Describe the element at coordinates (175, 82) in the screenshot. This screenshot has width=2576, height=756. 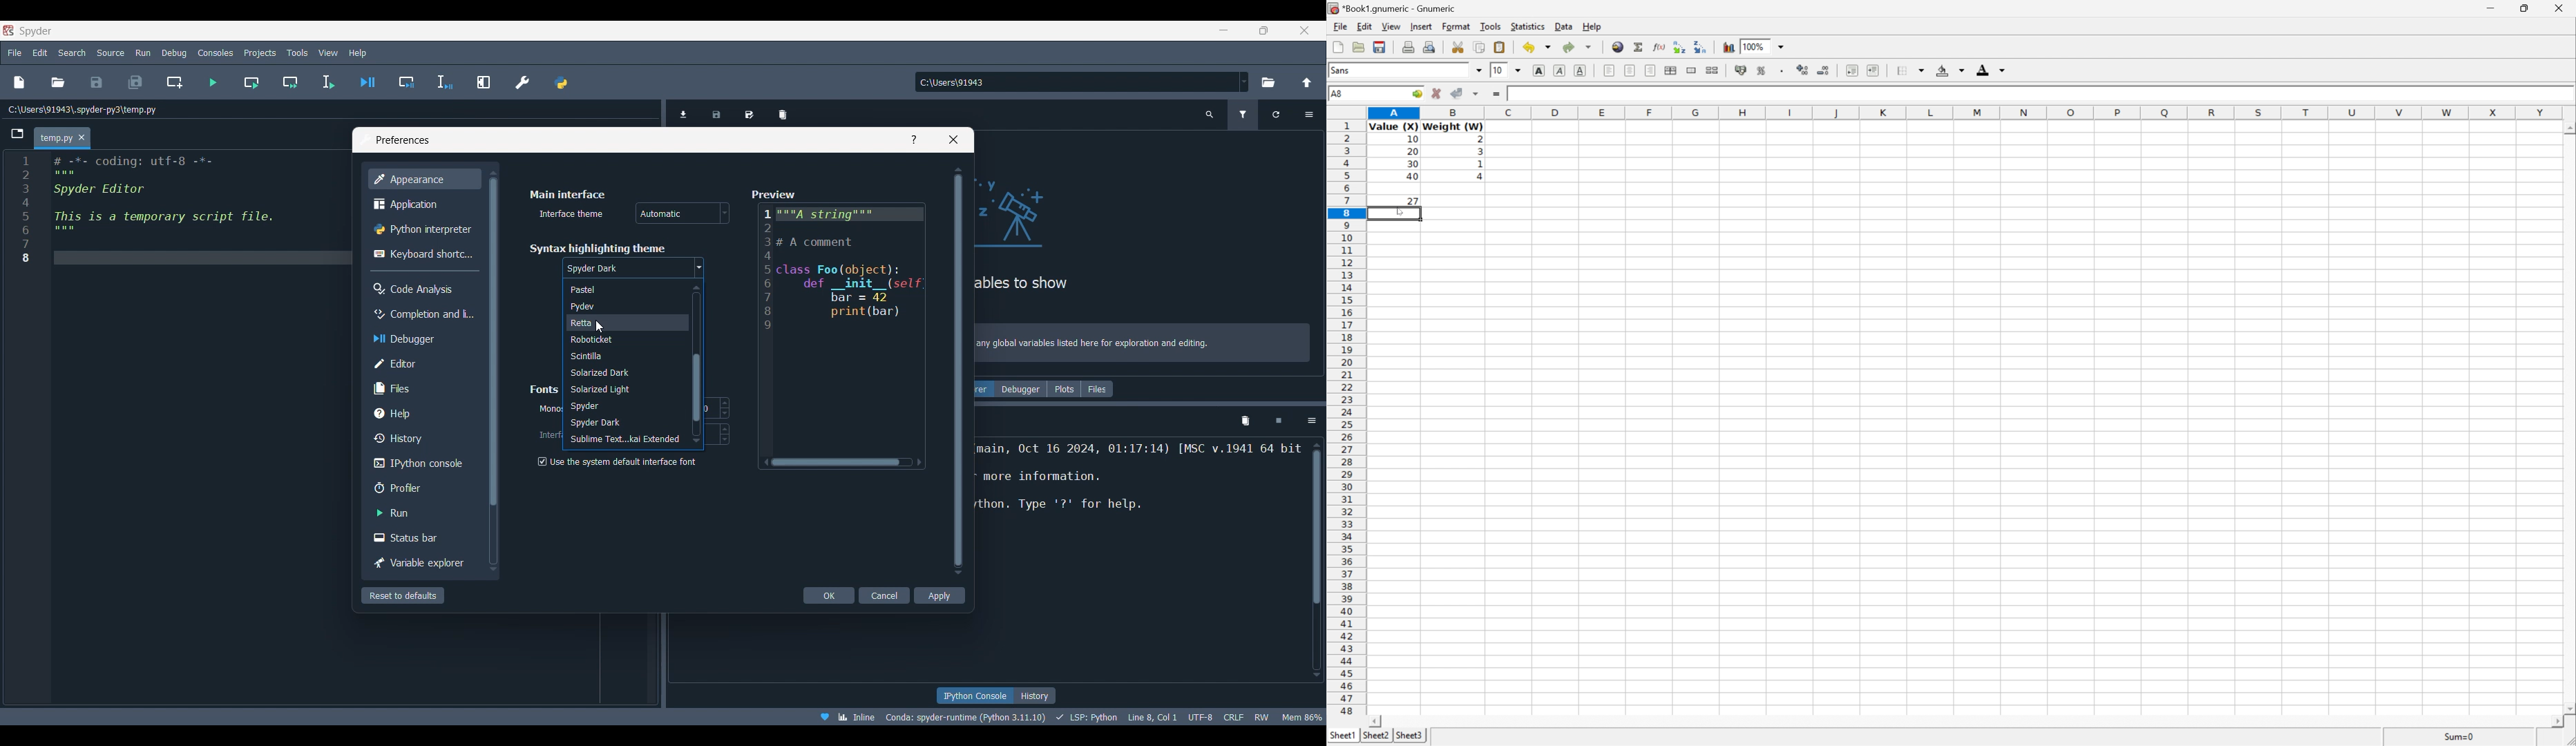
I see `Create new cell at the current line` at that location.